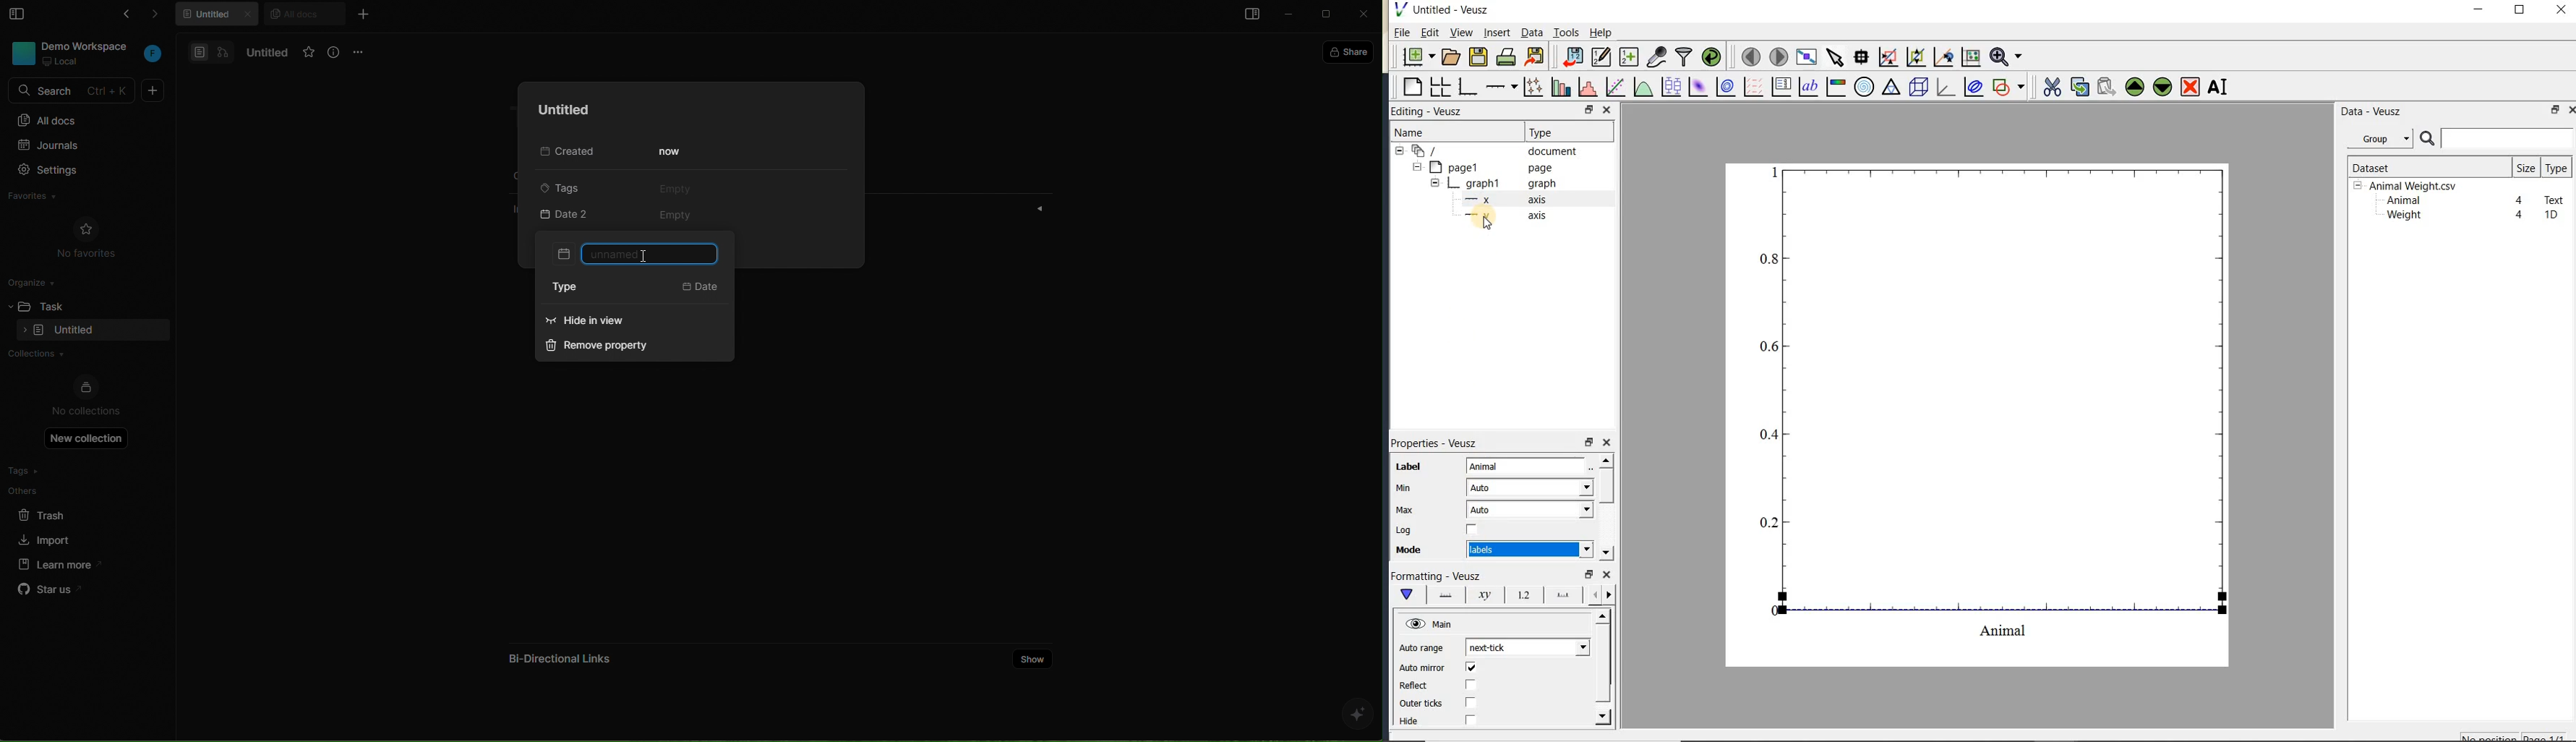 The image size is (2576, 756). I want to click on tick labels, so click(1521, 594).